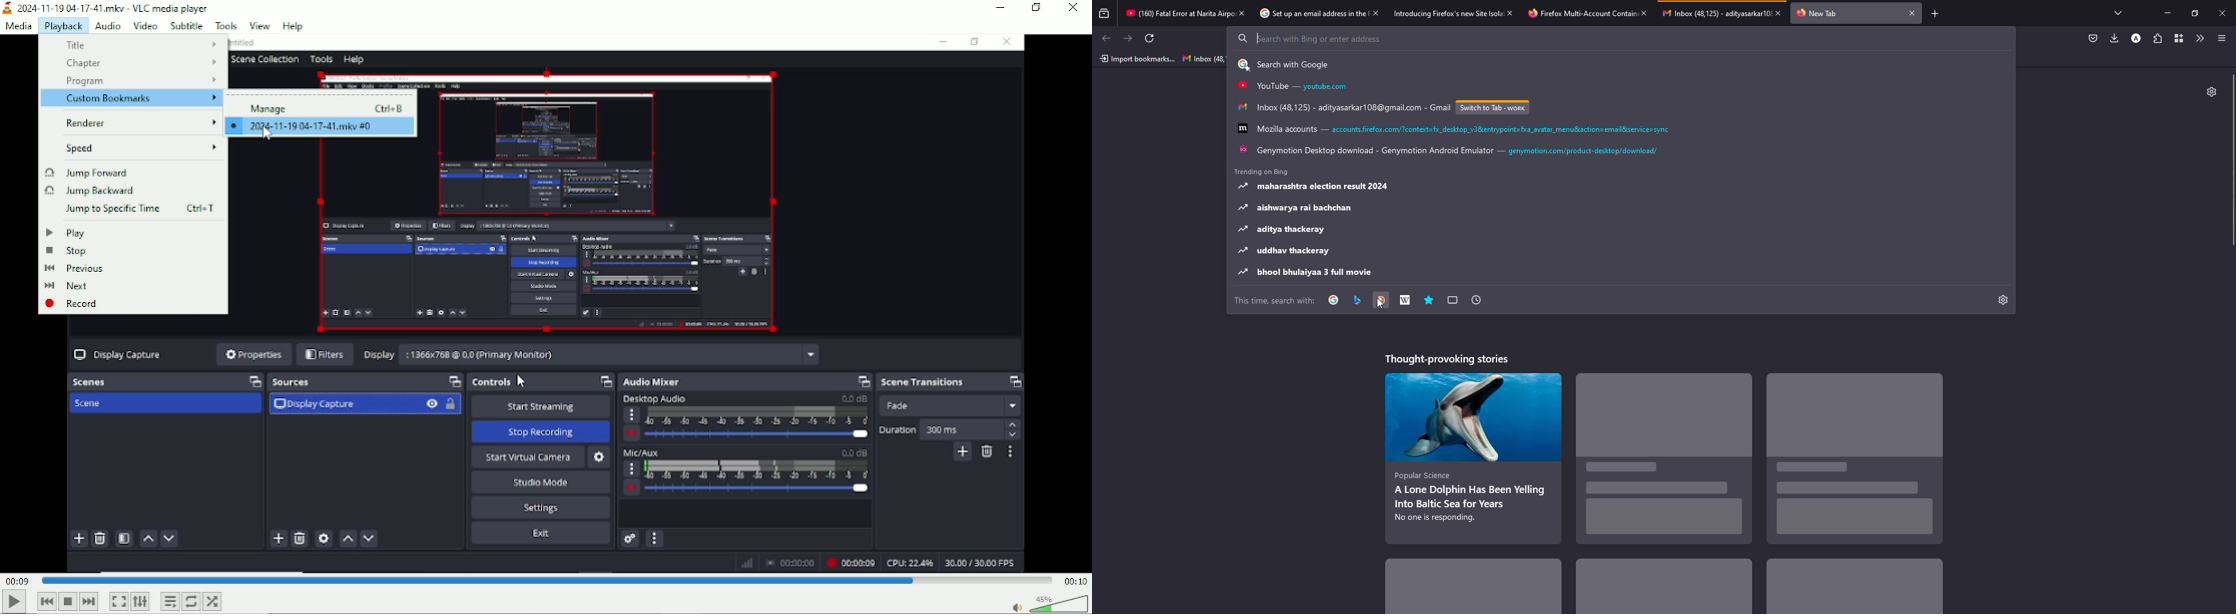 The image size is (2240, 616). What do you see at coordinates (139, 148) in the screenshot?
I see `Speed` at bounding box center [139, 148].